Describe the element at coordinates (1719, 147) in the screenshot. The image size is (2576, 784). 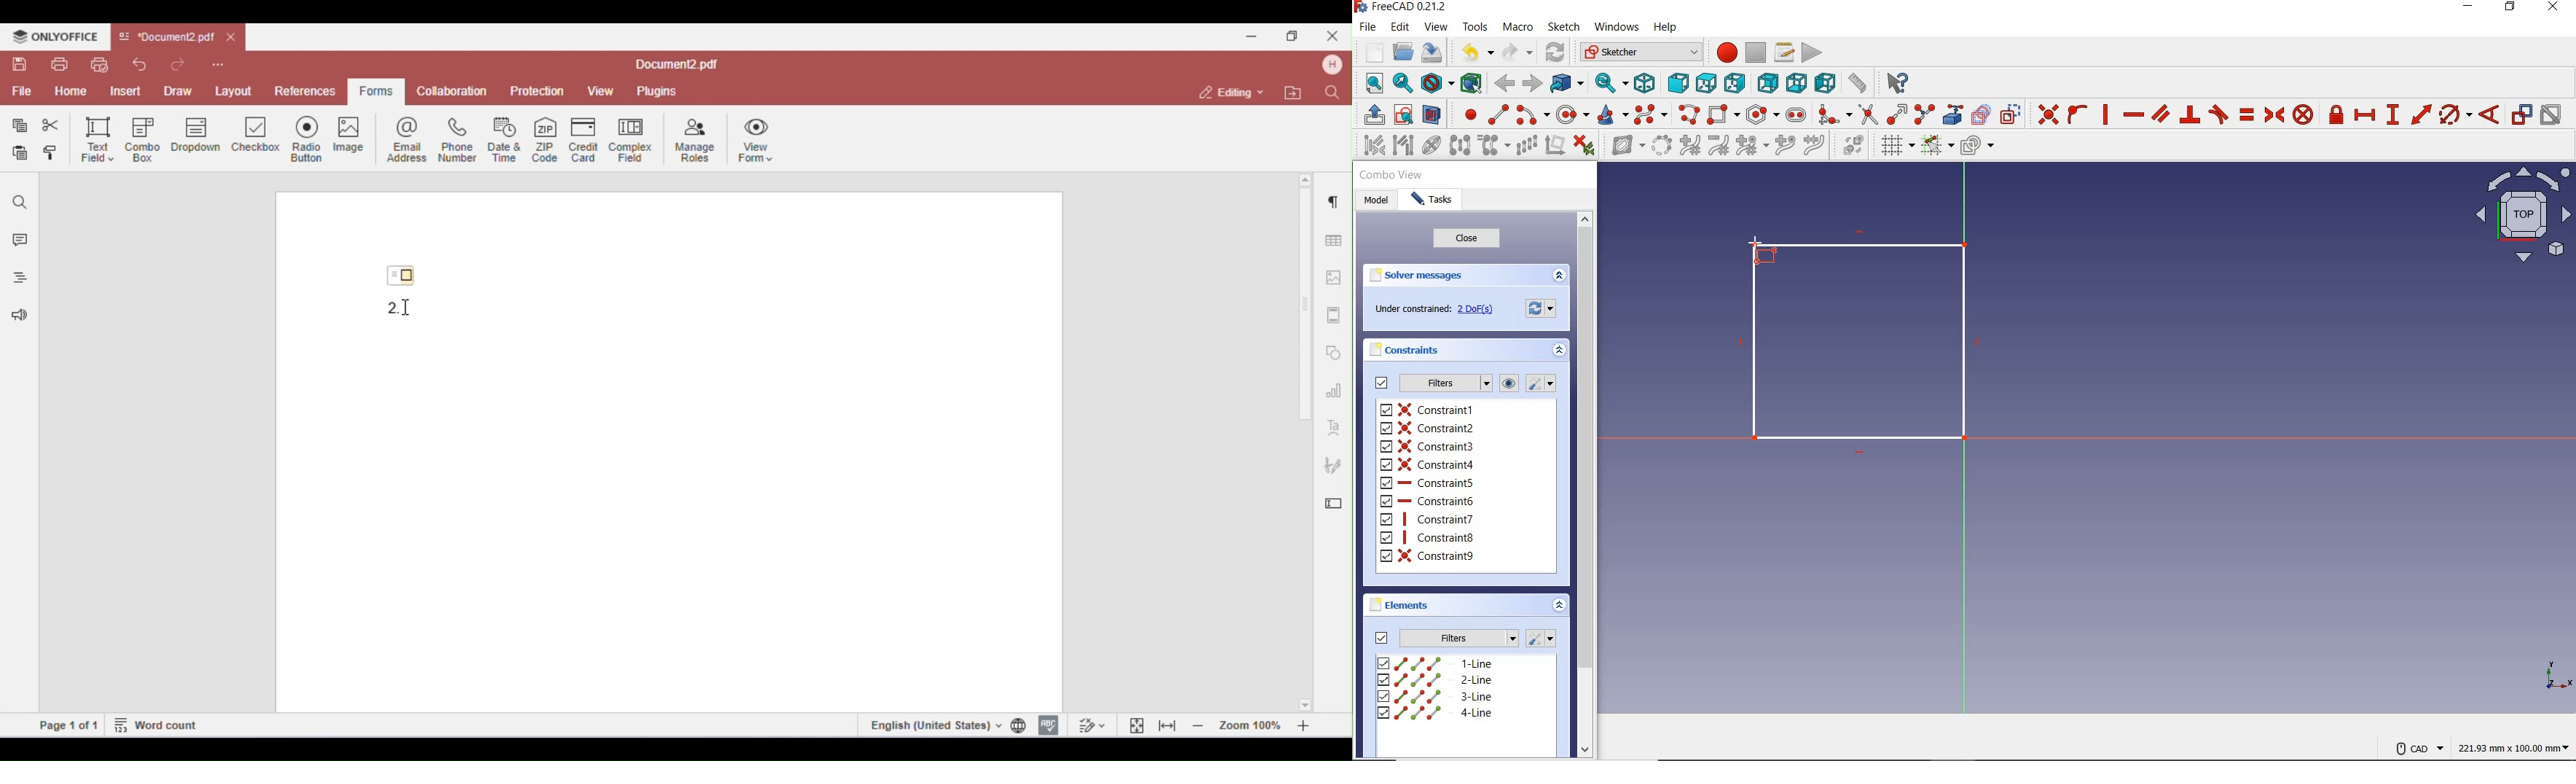
I see `decrease B-Spline degree` at that location.